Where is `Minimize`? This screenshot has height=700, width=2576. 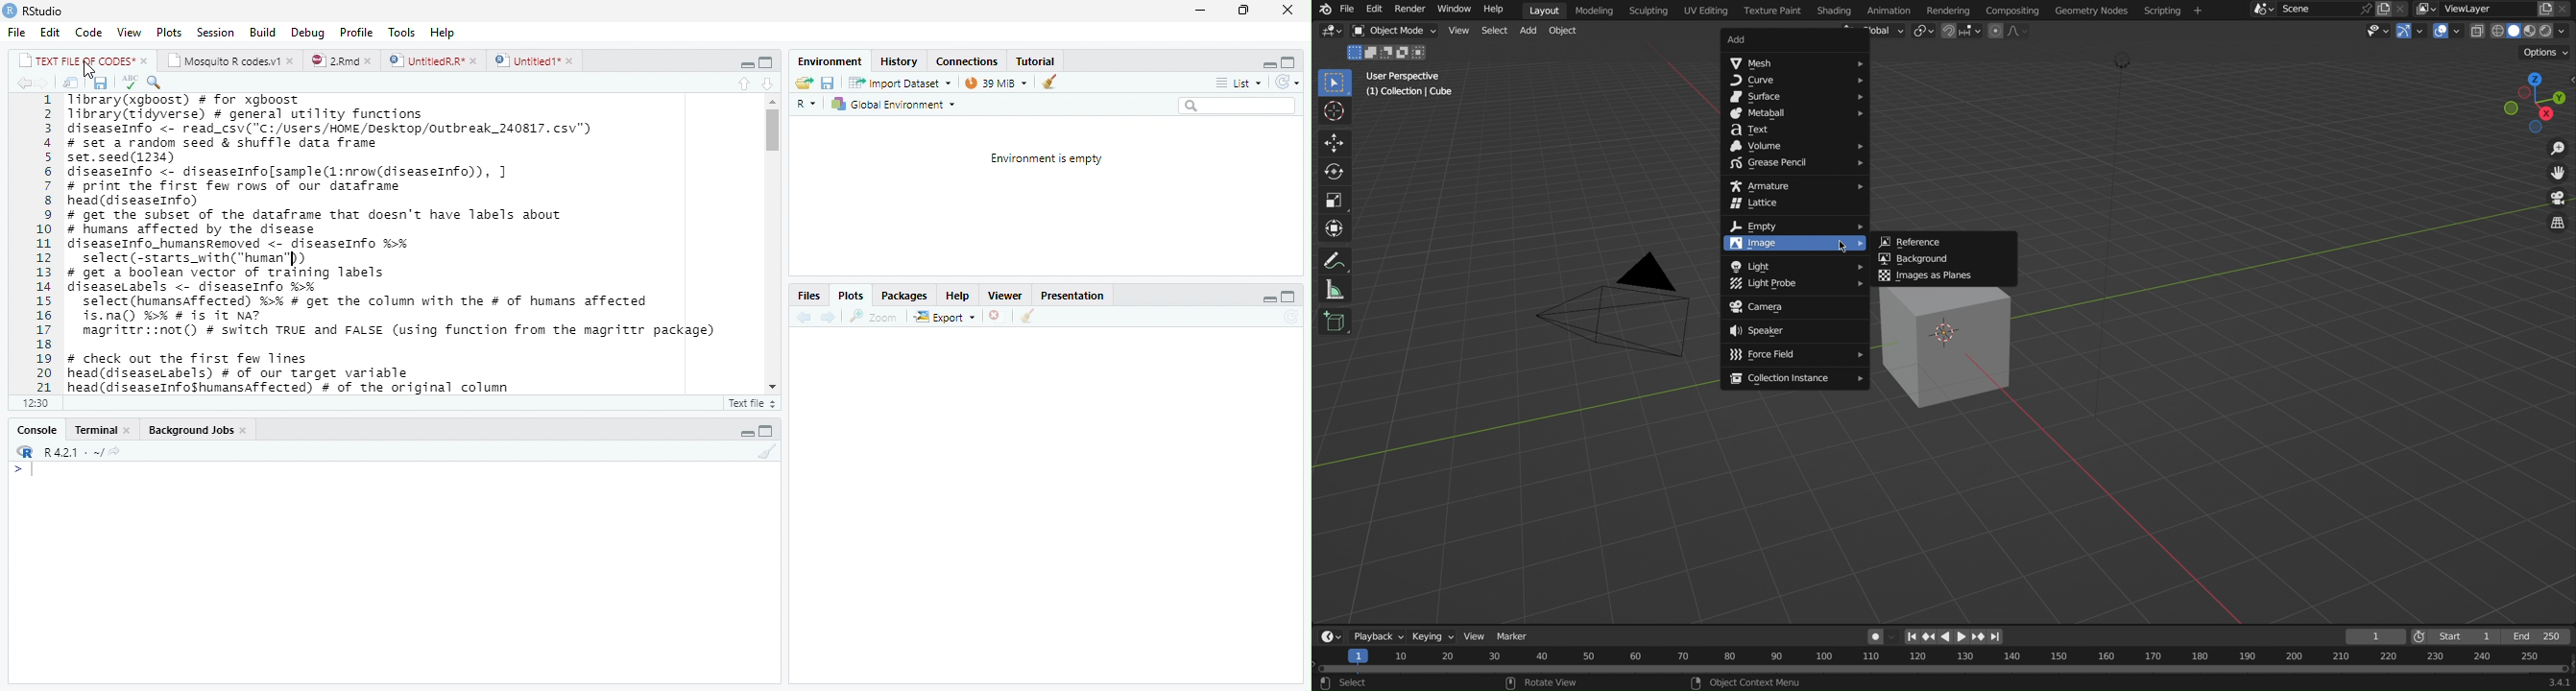 Minimize is located at coordinates (743, 62).